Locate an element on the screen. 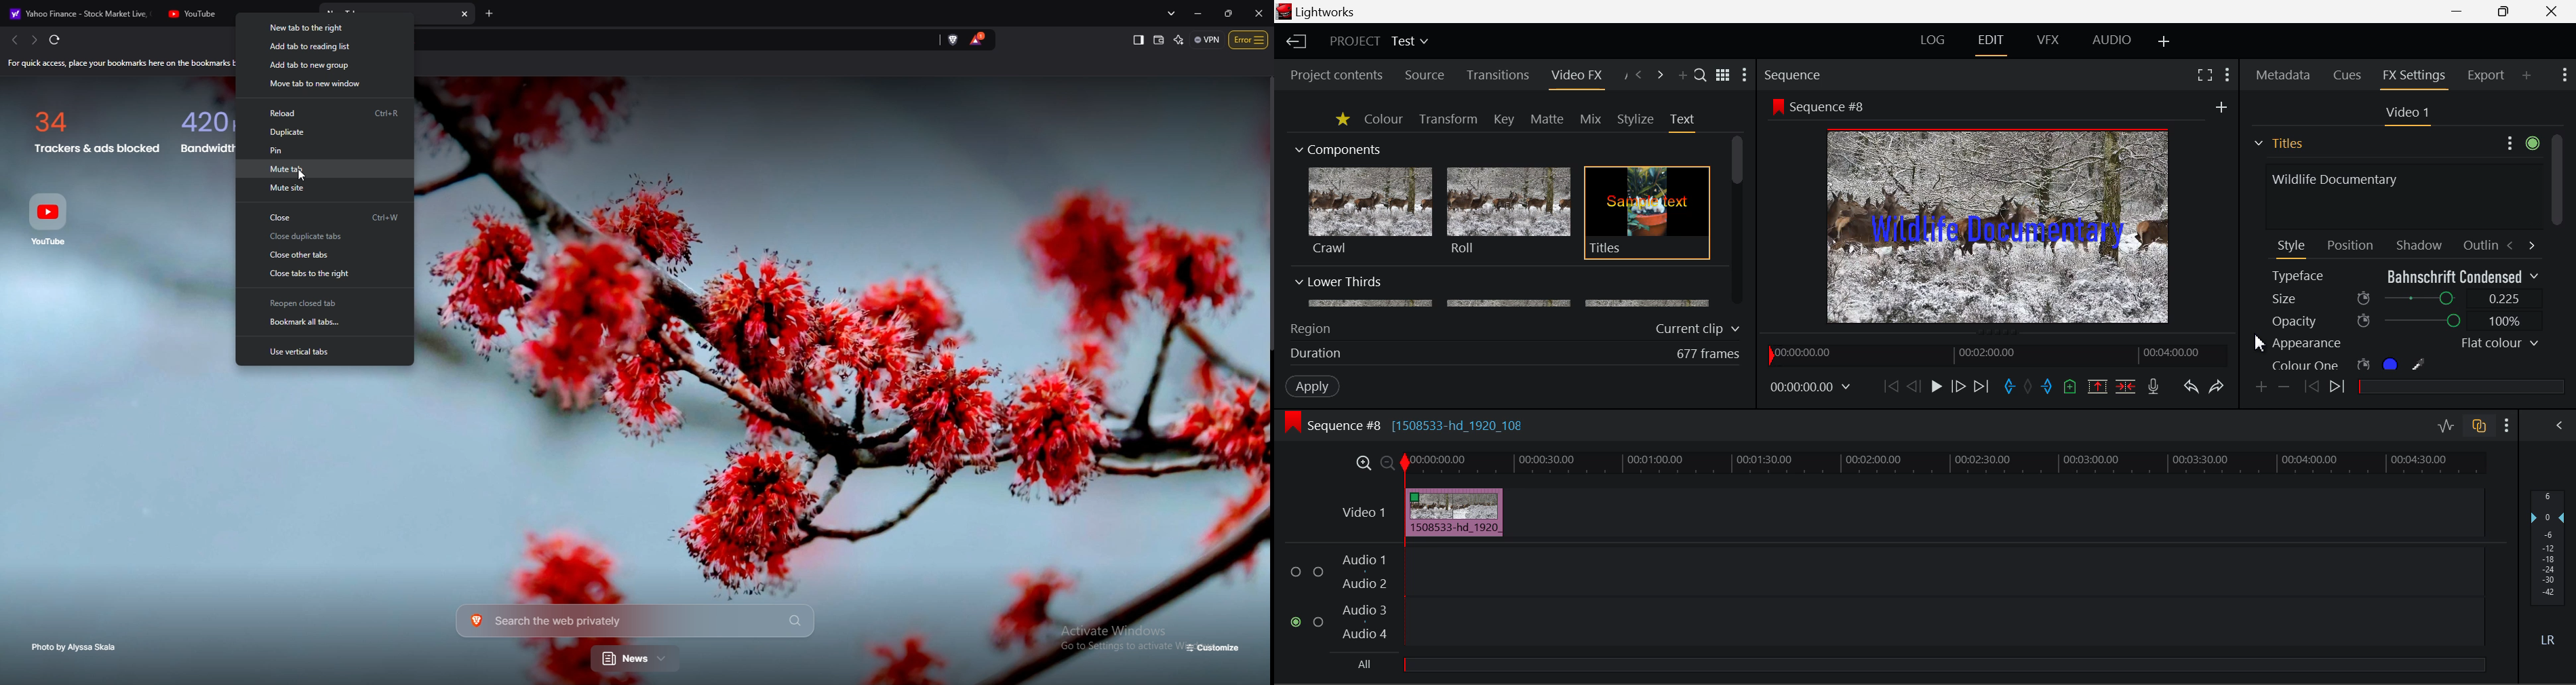 This screenshot has width=2576, height=700. Close is located at coordinates (2552, 10).